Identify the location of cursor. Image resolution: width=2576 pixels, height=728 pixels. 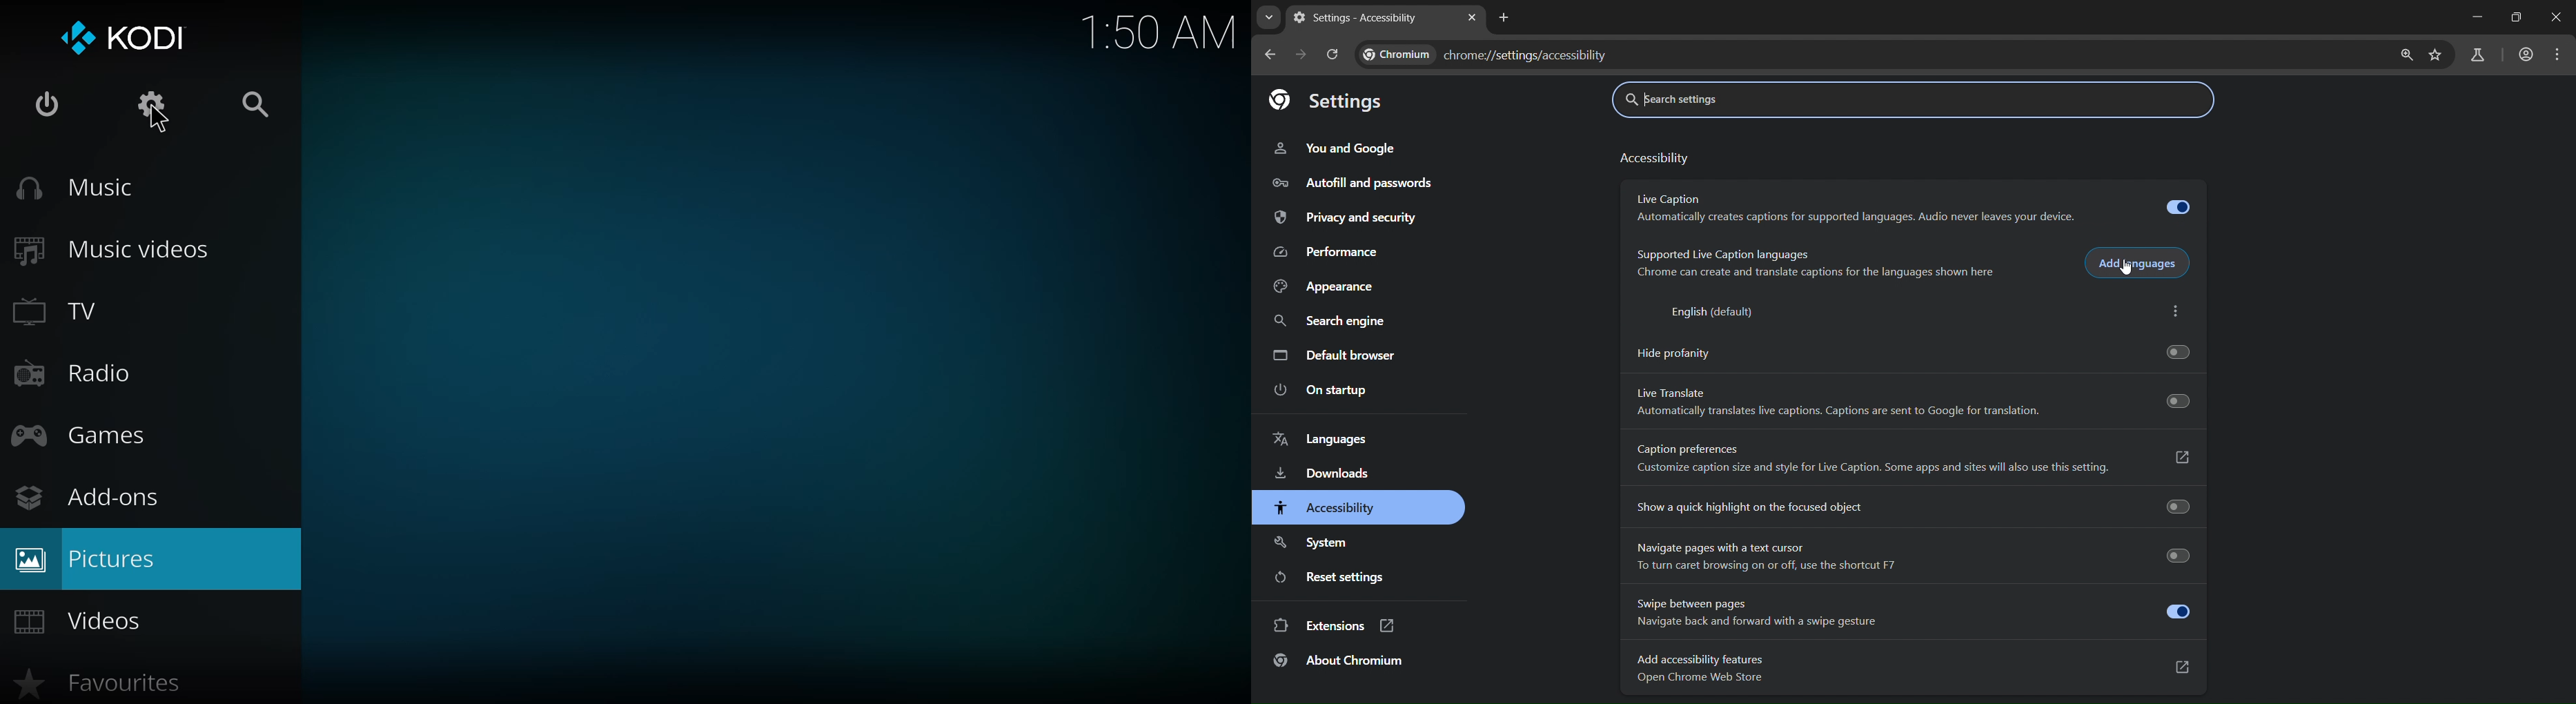
(2127, 270).